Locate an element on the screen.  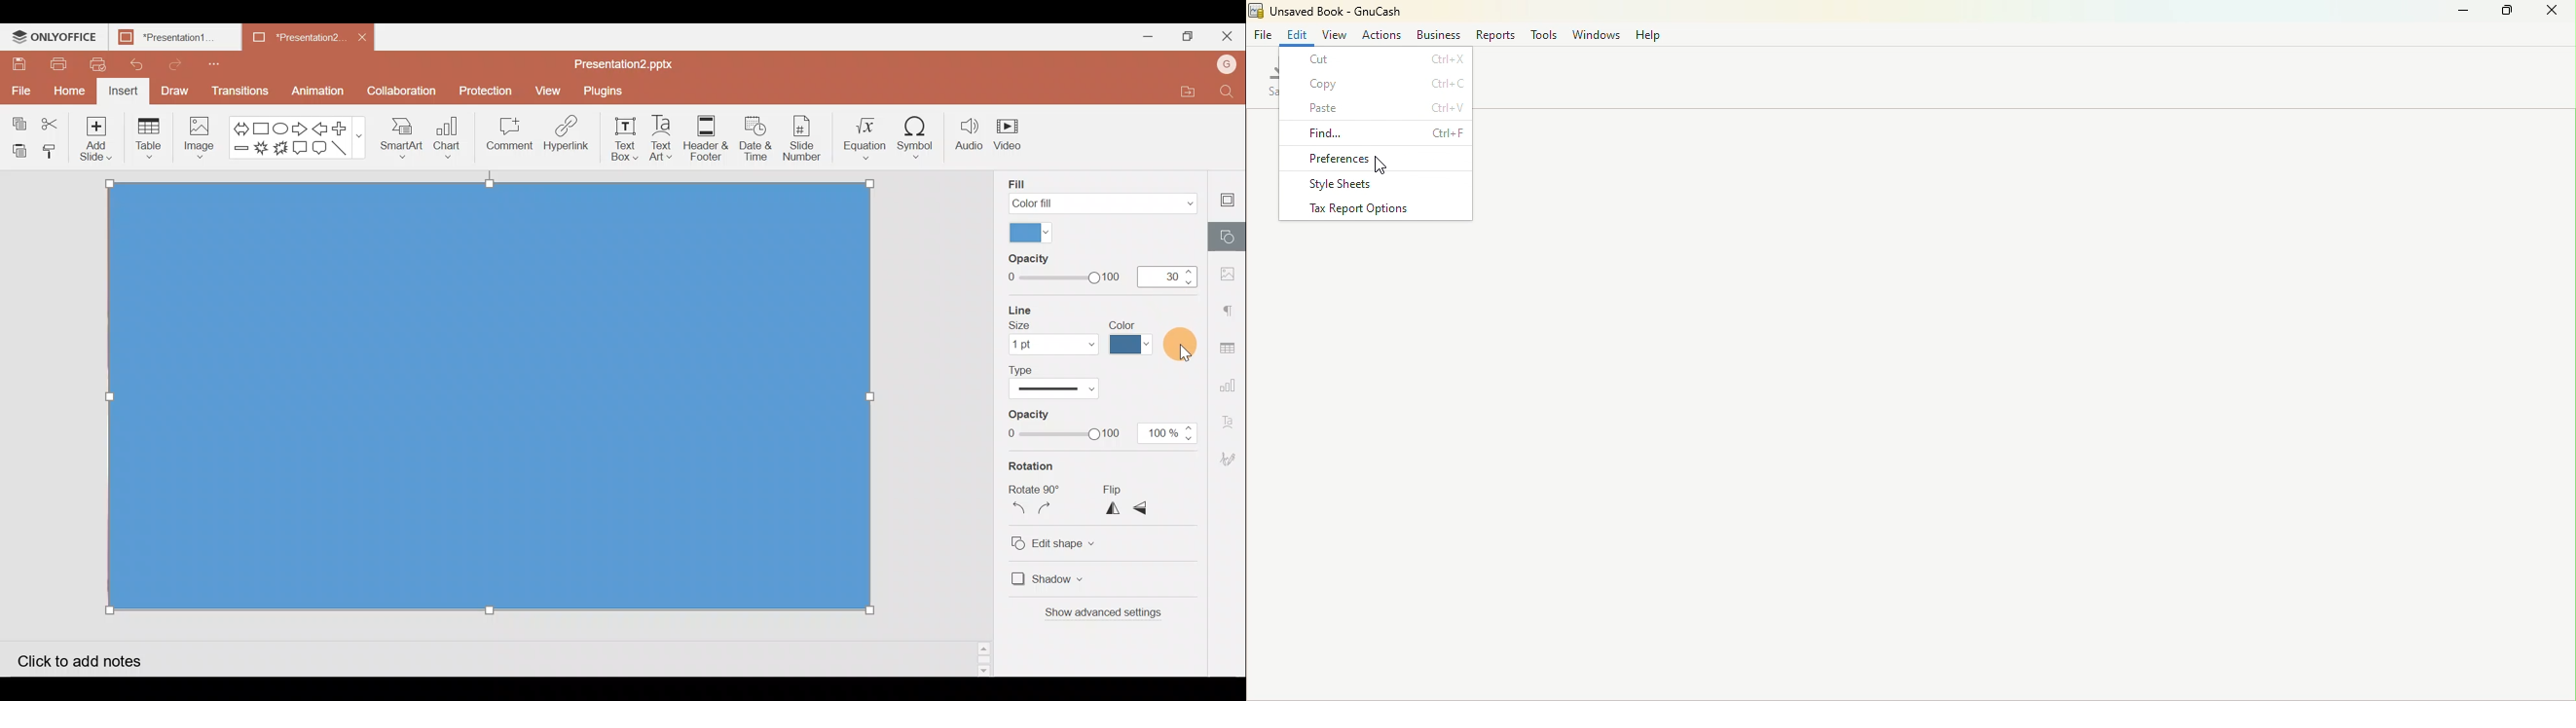
Draw is located at coordinates (175, 92).